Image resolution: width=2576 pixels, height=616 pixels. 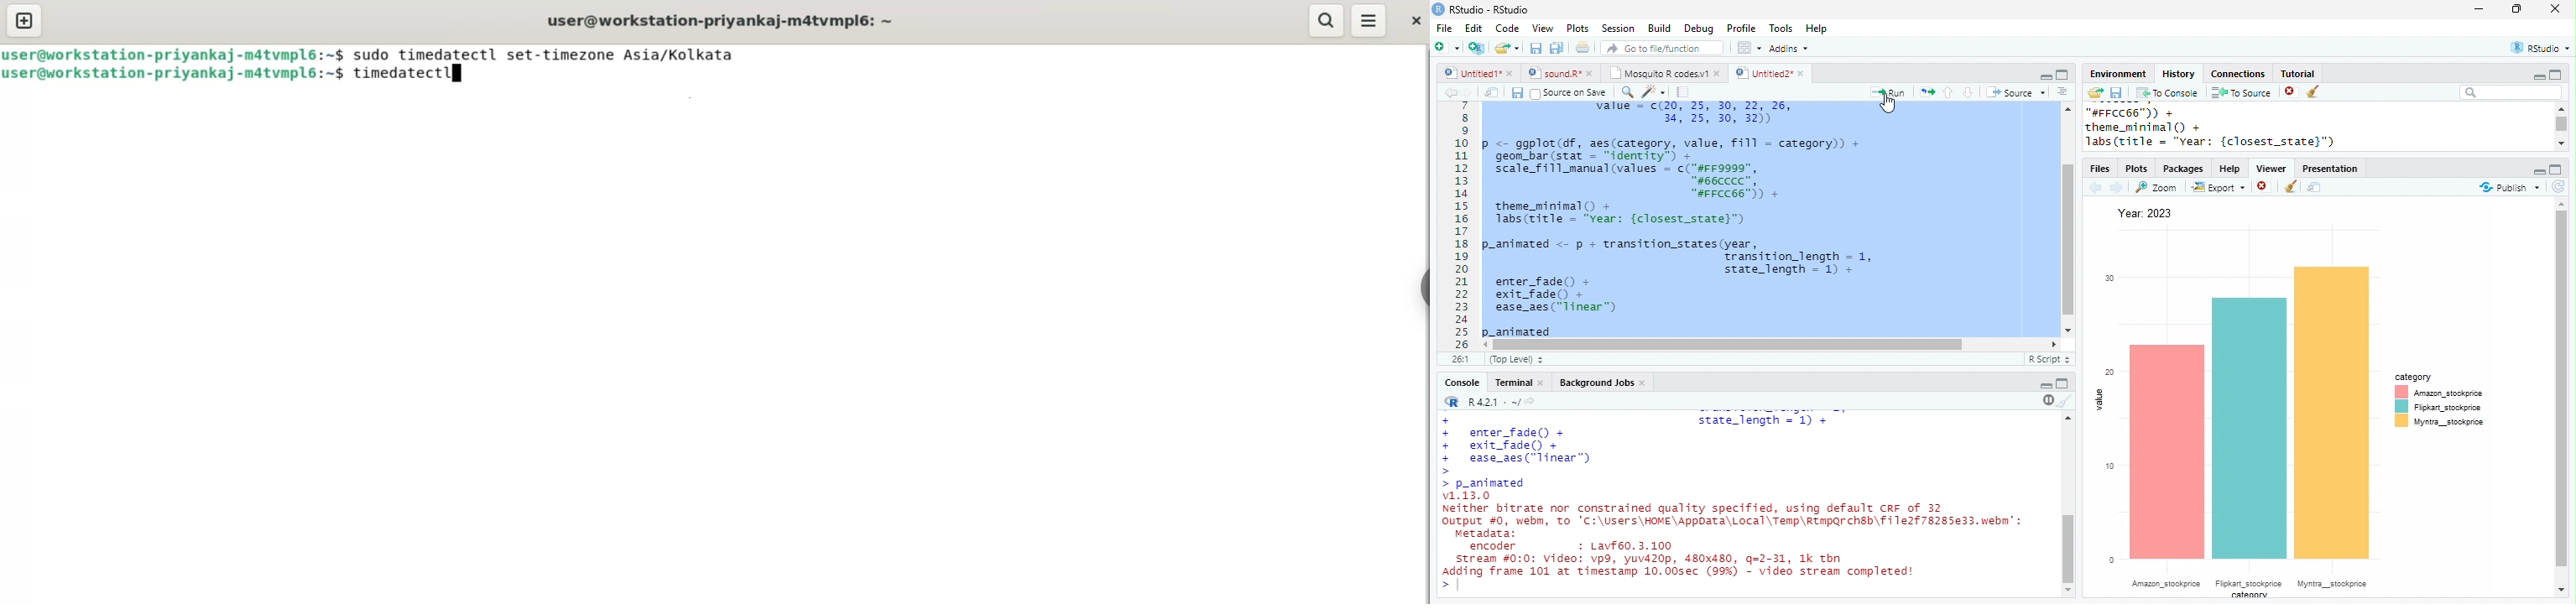 What do you see at coordinates (1473, 28) in the screenshot?
I see `Edit` at bounding box center [1473, 28].